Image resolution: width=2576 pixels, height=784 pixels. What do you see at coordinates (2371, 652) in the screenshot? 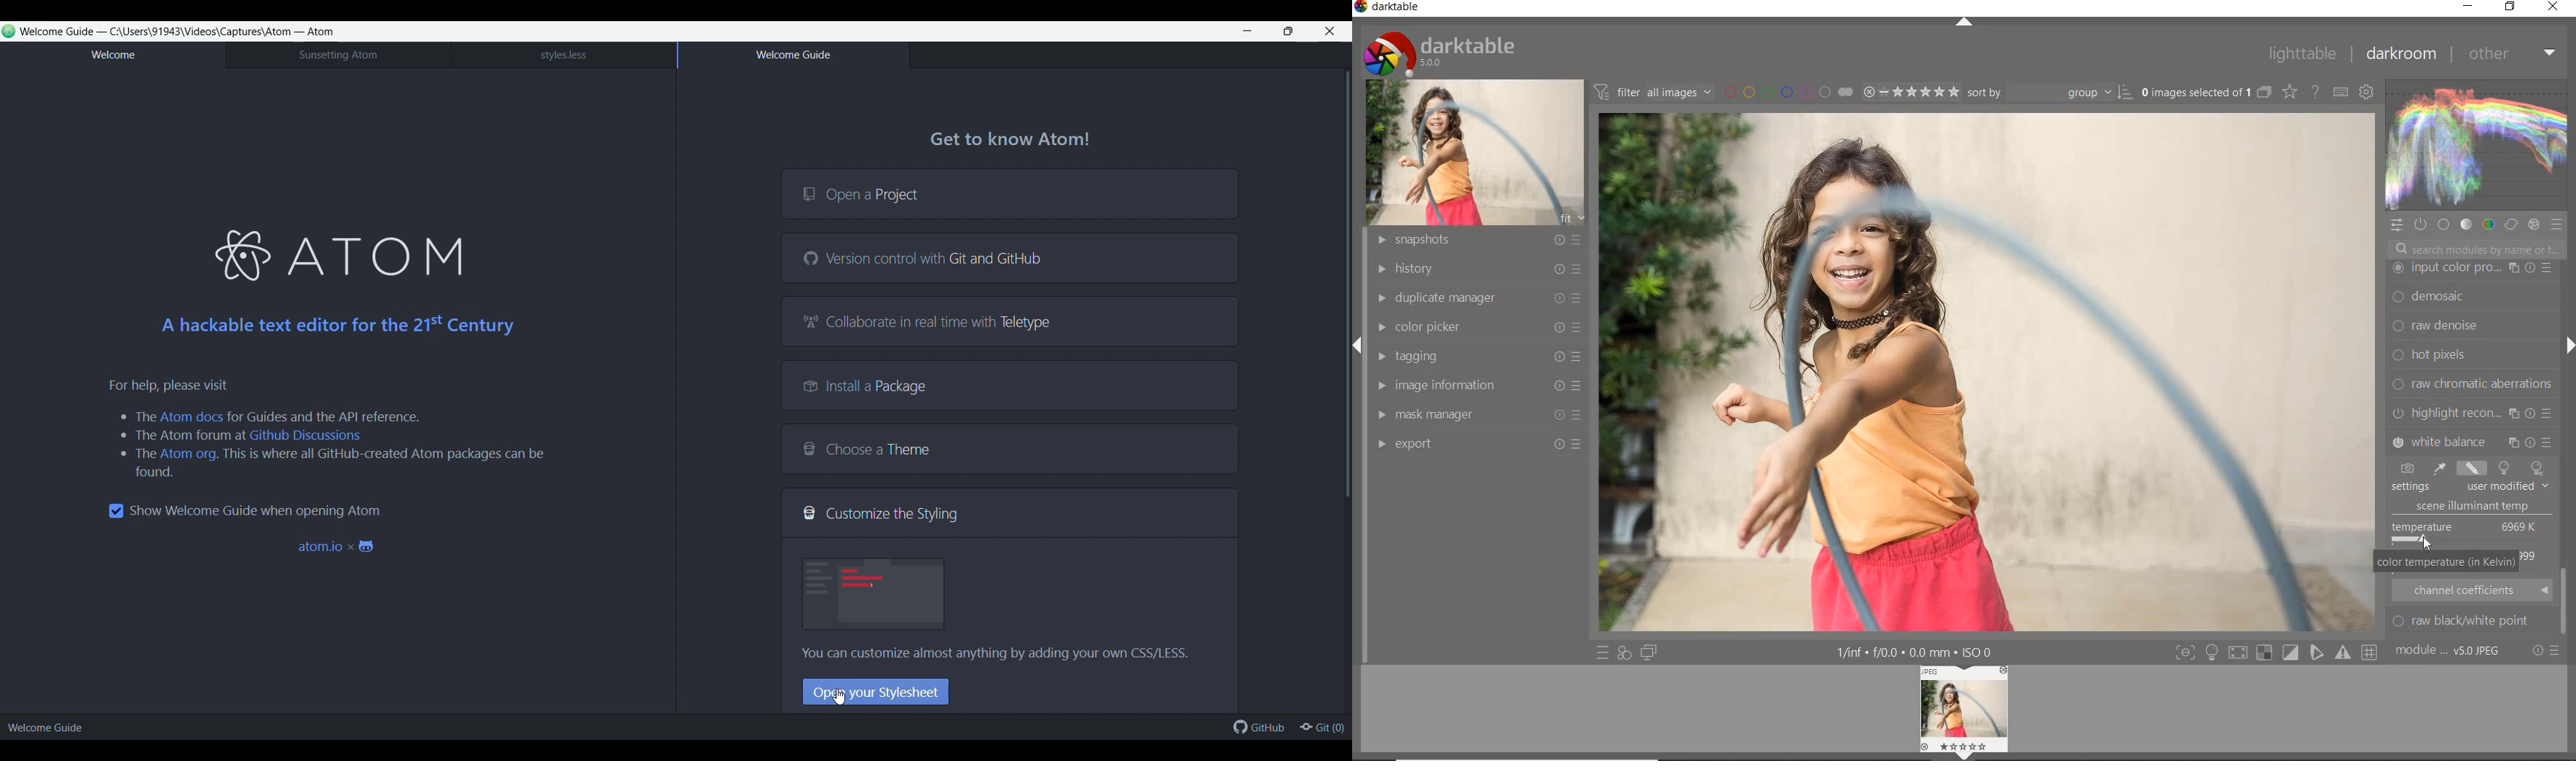
I see `toggle mode ` at bounding box center [2371, 652].